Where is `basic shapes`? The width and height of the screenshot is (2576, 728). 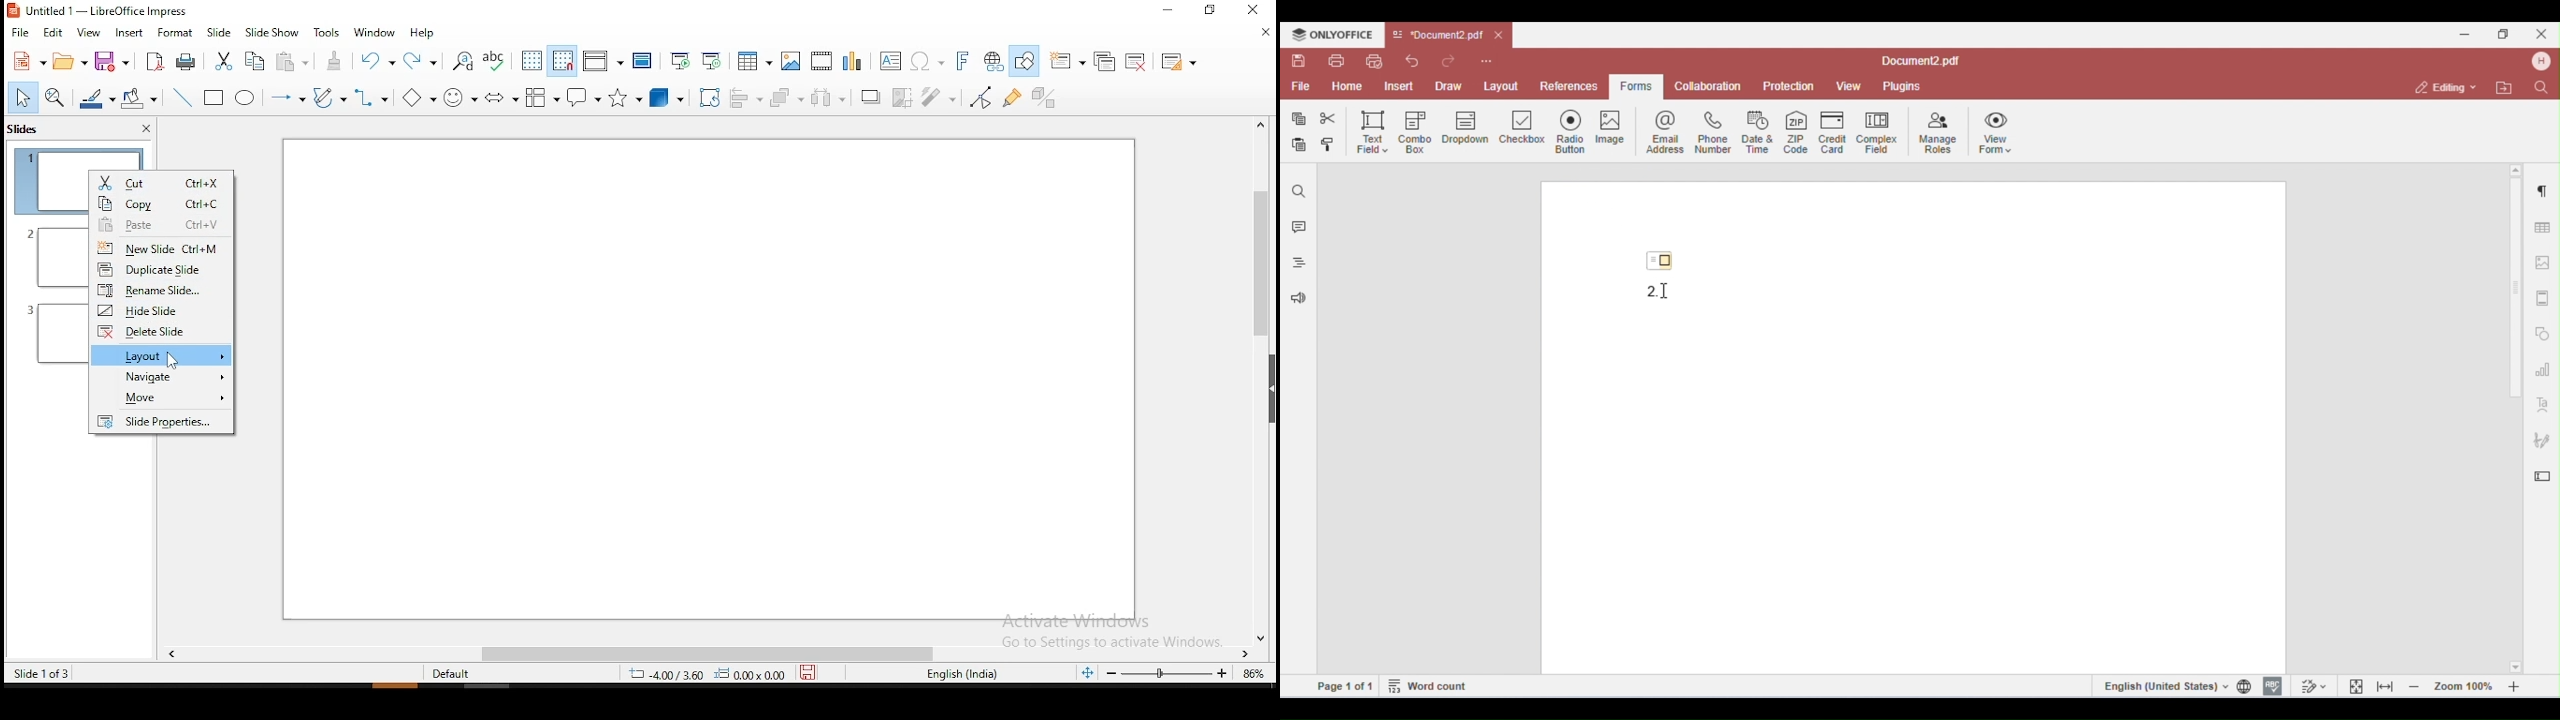
basic shapes is located at coordinates (418, 98).